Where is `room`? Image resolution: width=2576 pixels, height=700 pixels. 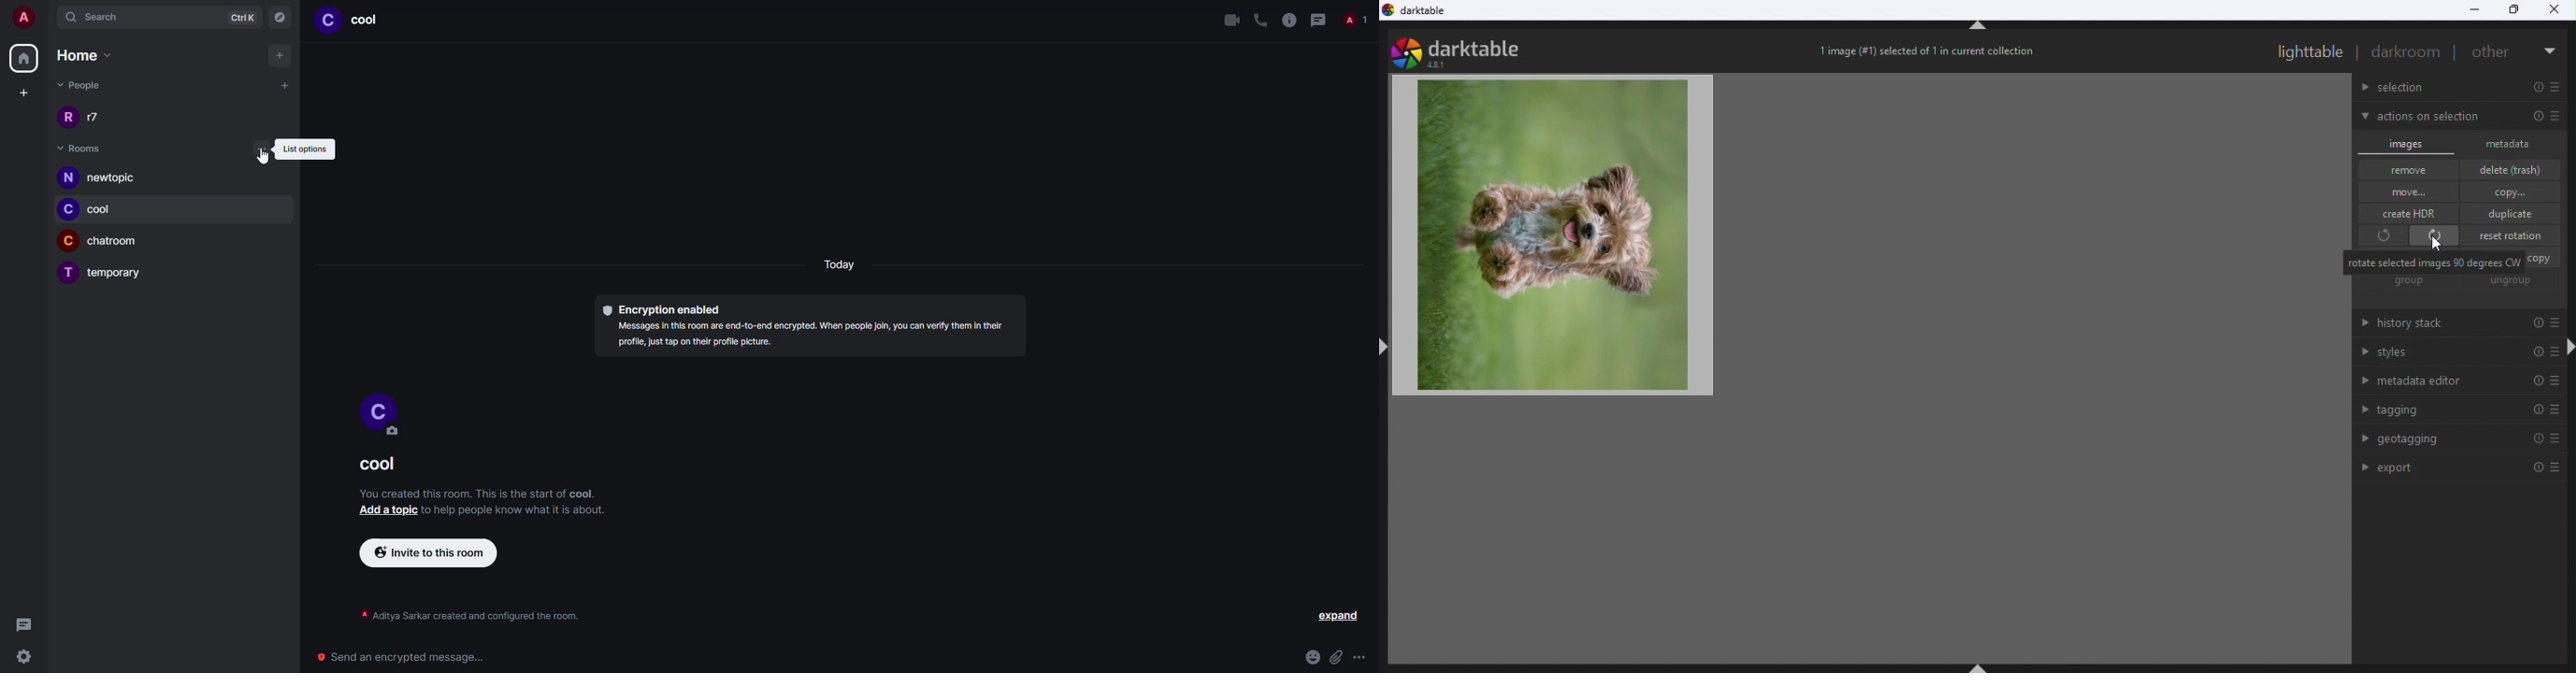 room is located at coordinates (111, 238).